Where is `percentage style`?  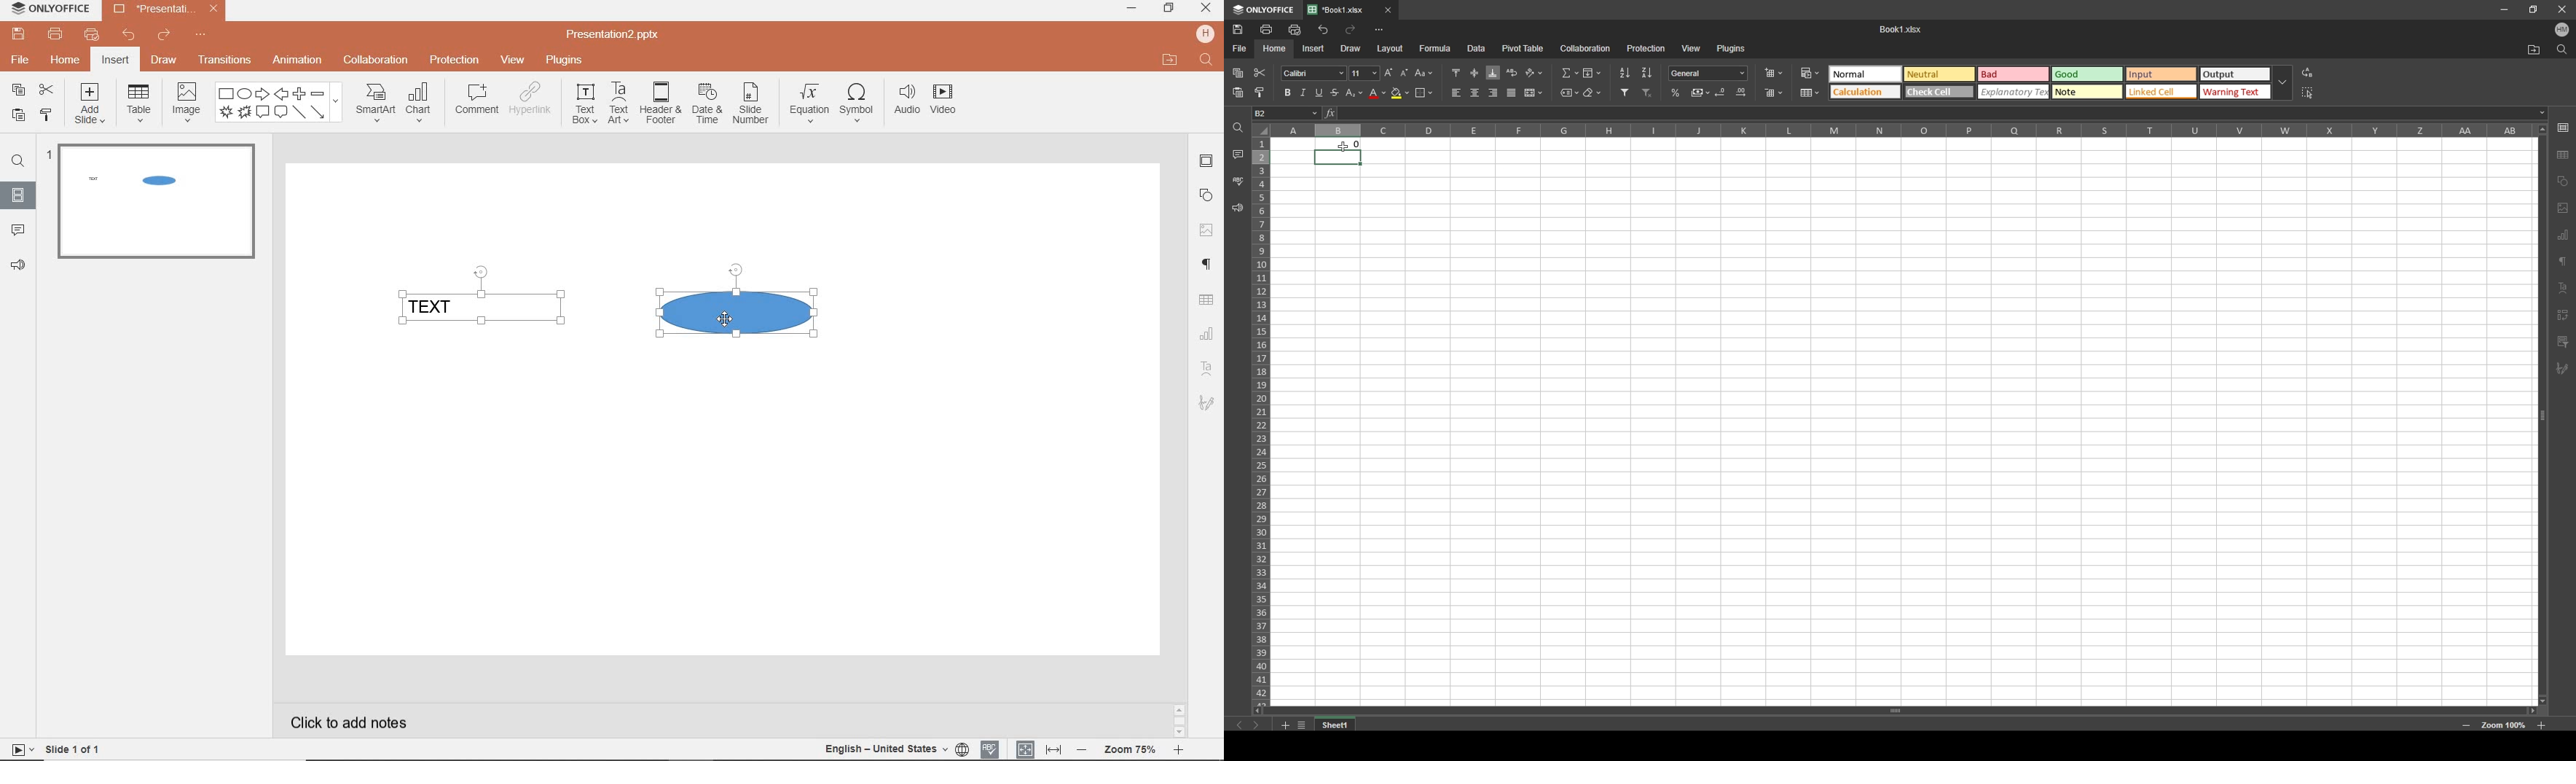
percentage style is located at coordinates (1676, 93).